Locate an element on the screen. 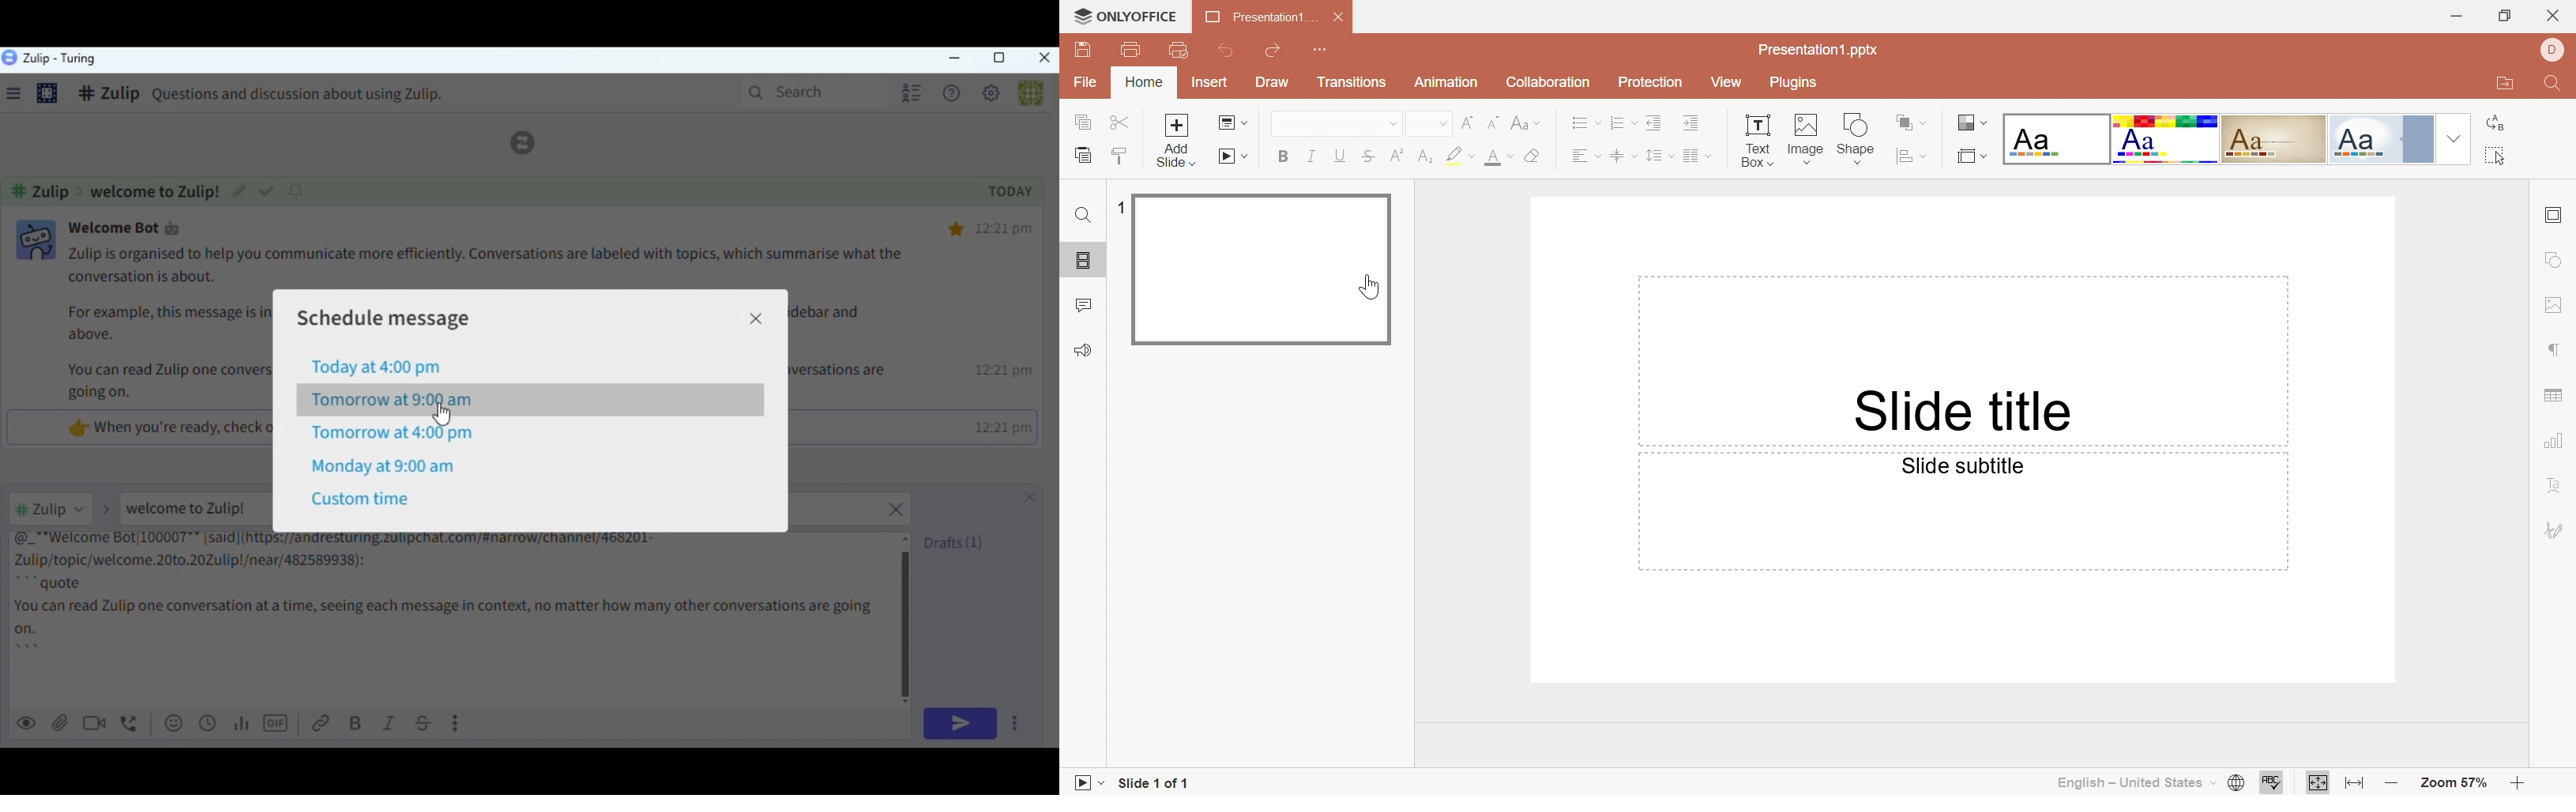 The width and height of the screenshot is (2576, 812). Tomorrow at 4:00 pm is located at coordinates (394, 434).